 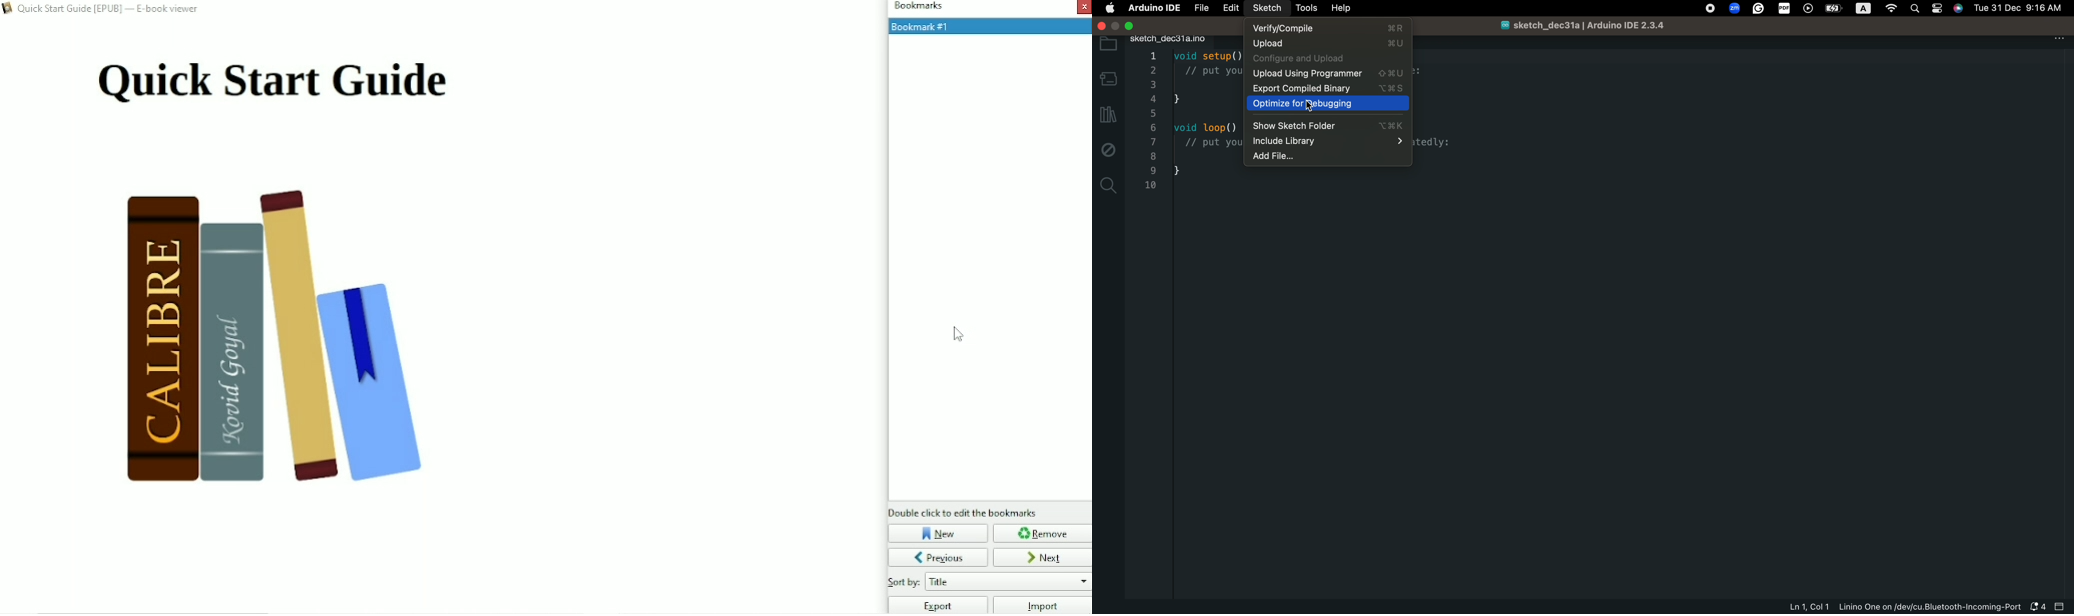 I want to click on Remove, so click(x=1042, y=533).